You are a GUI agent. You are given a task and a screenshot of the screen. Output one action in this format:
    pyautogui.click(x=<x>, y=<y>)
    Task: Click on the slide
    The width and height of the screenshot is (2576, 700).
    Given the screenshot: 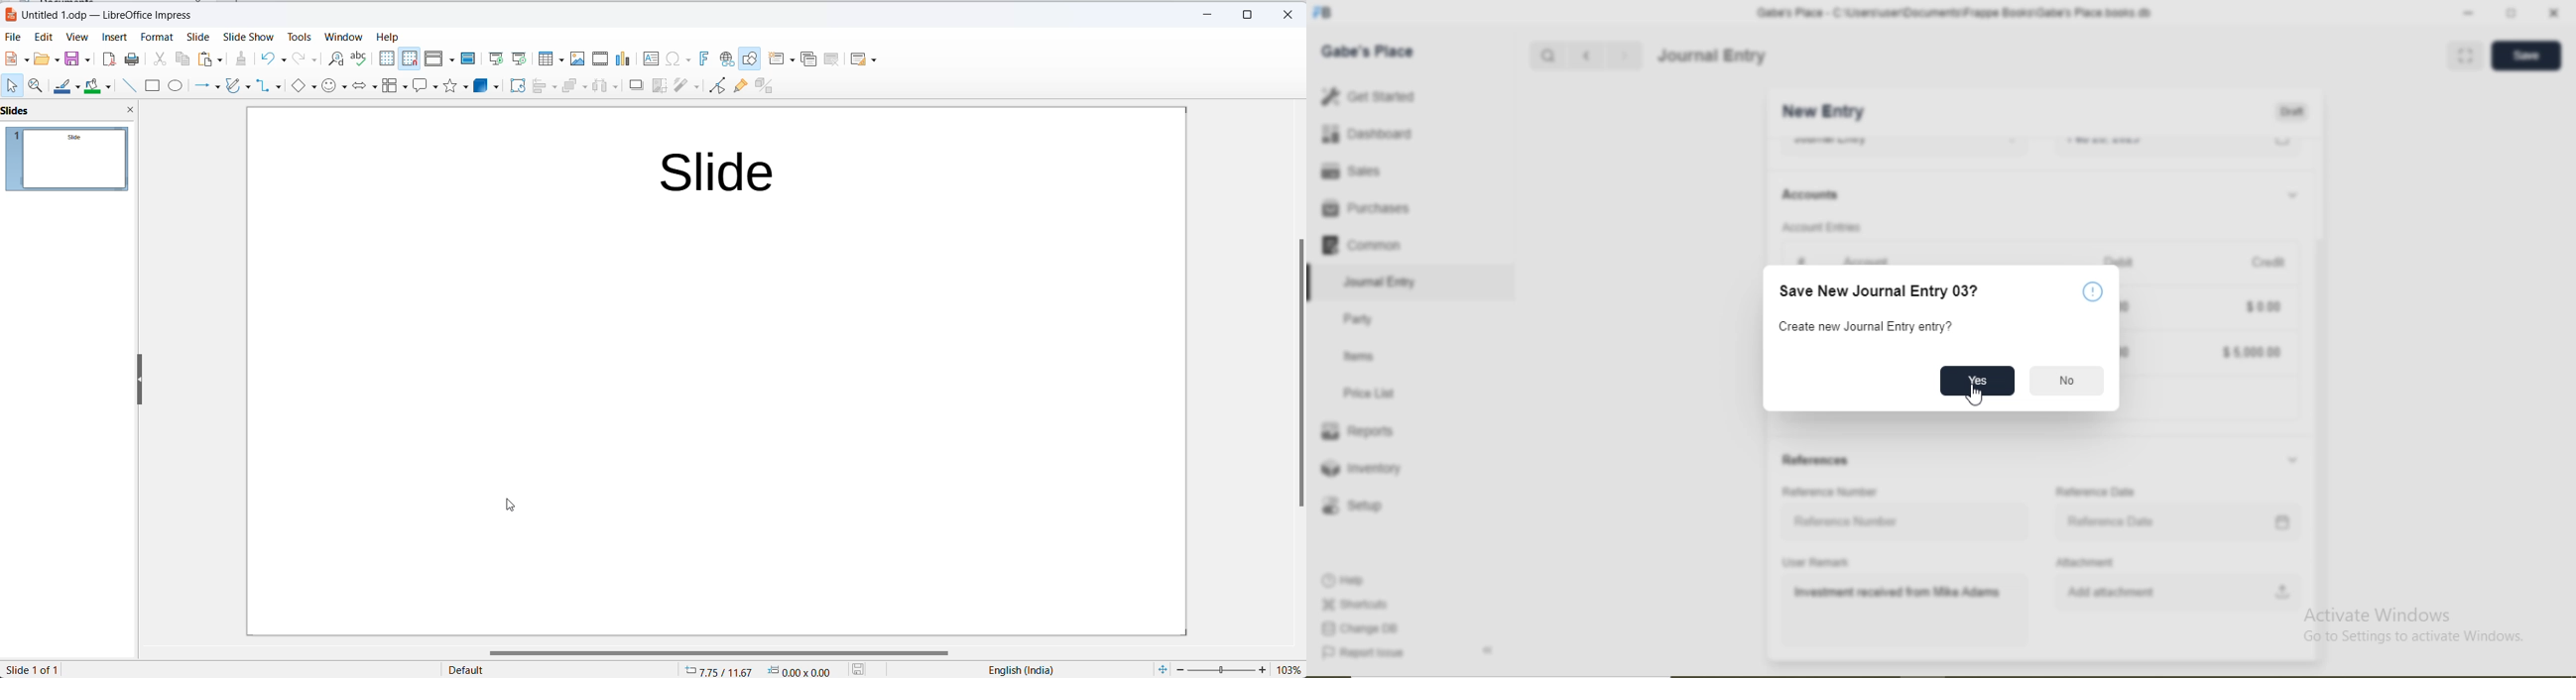 What is the action you would take?
    pyautogui.click(x=195, y=37)
    